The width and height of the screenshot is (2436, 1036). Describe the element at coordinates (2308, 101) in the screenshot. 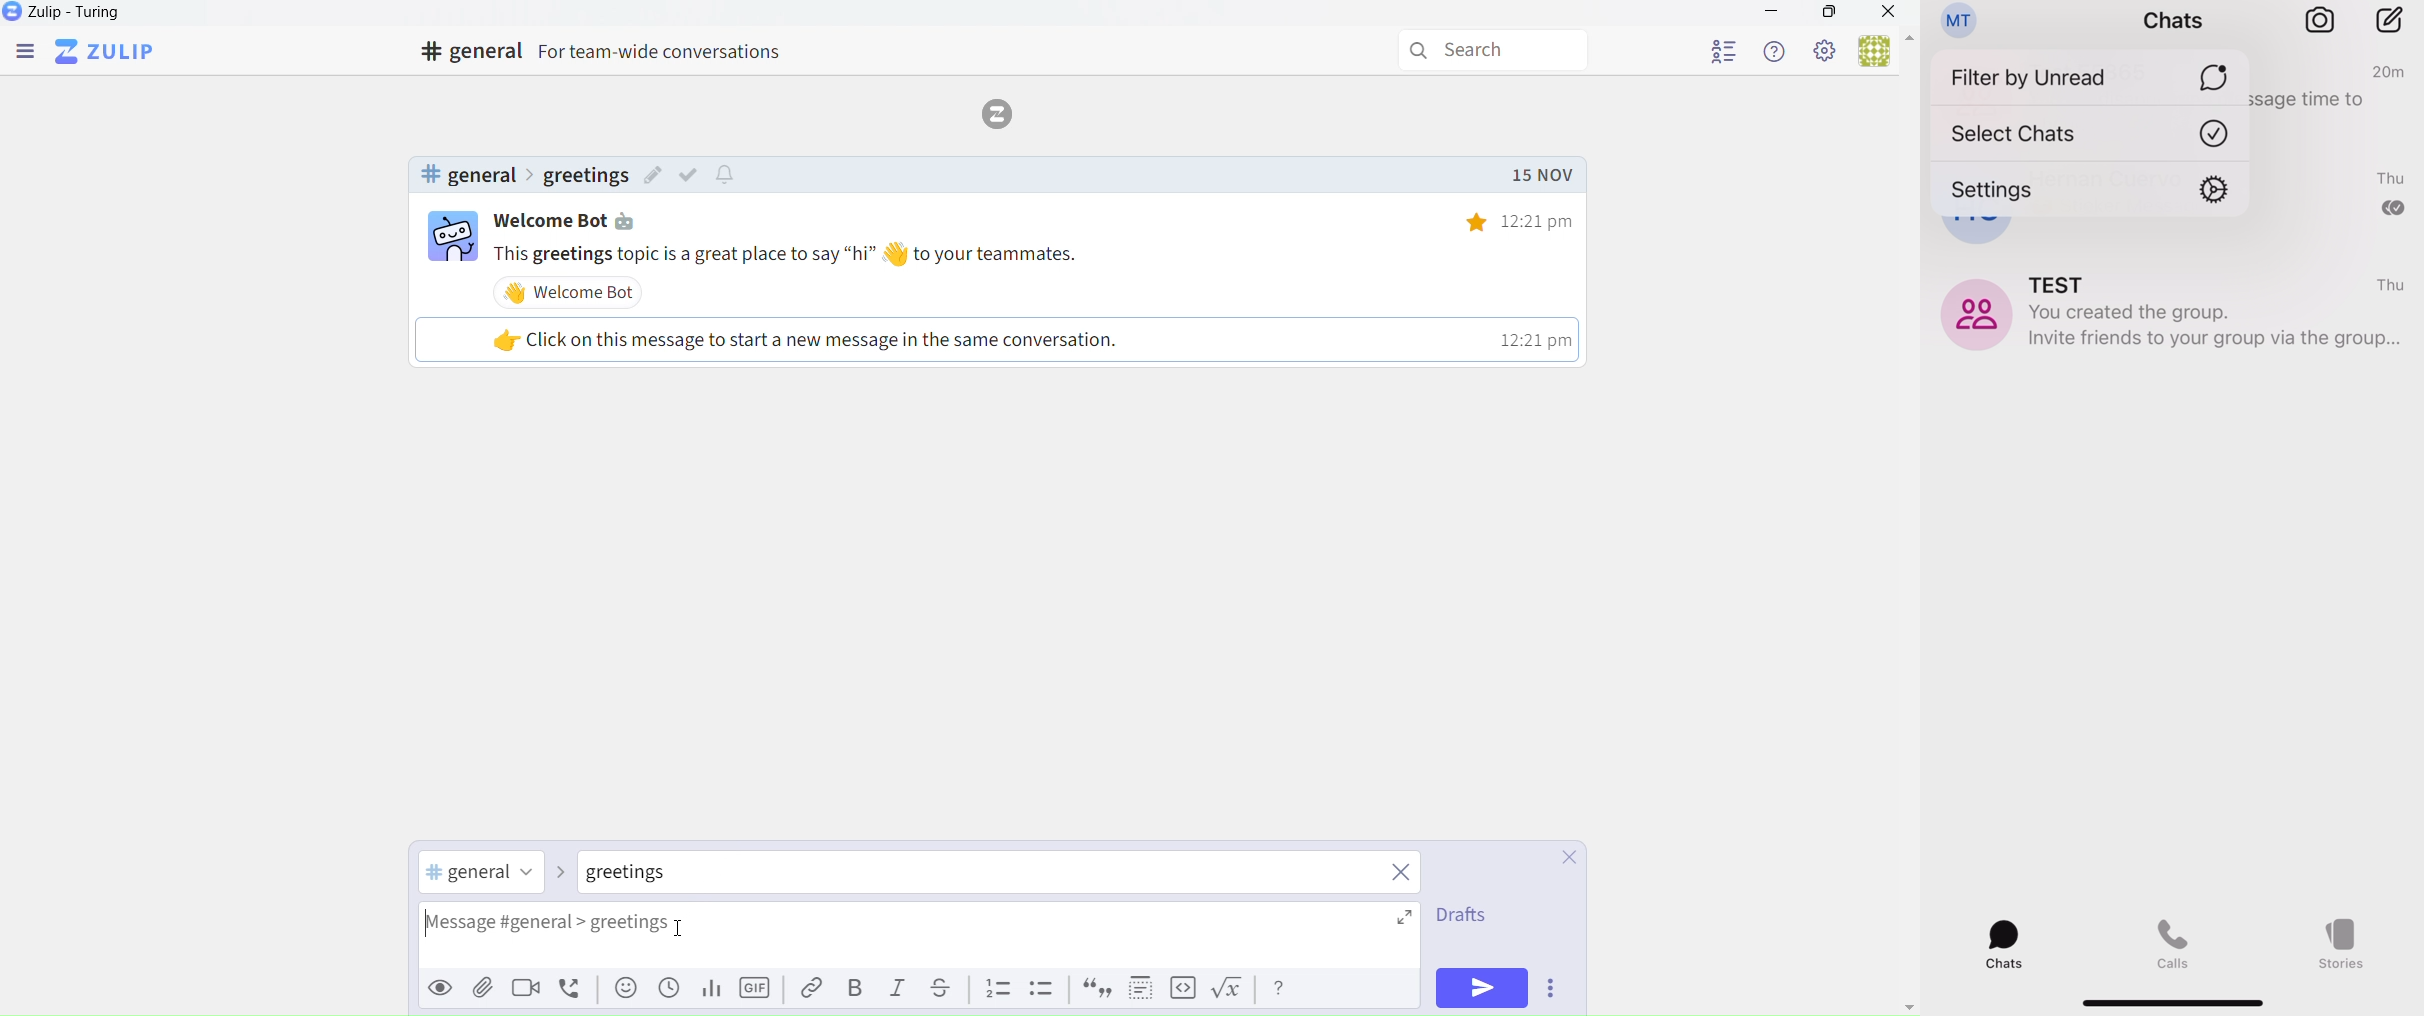

I see `text` at that location.